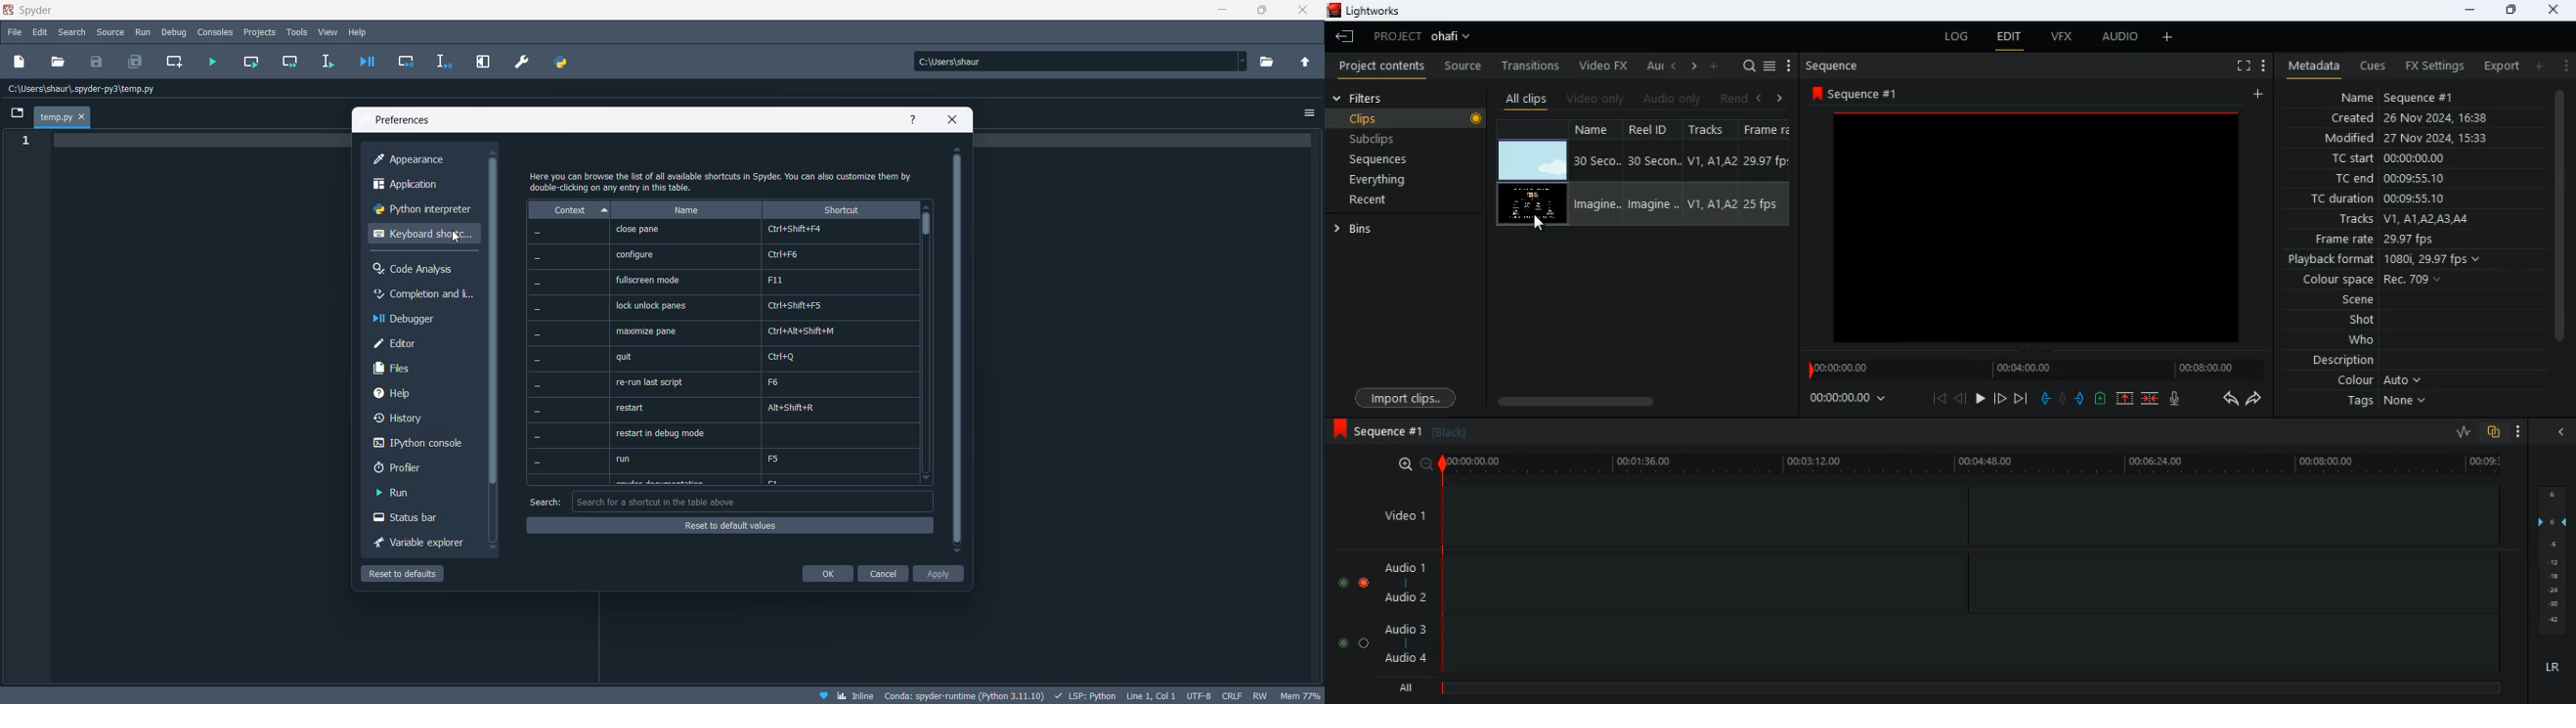 This screenshot has height=728, width=2576. I want to click on line number, so click(24, 141).